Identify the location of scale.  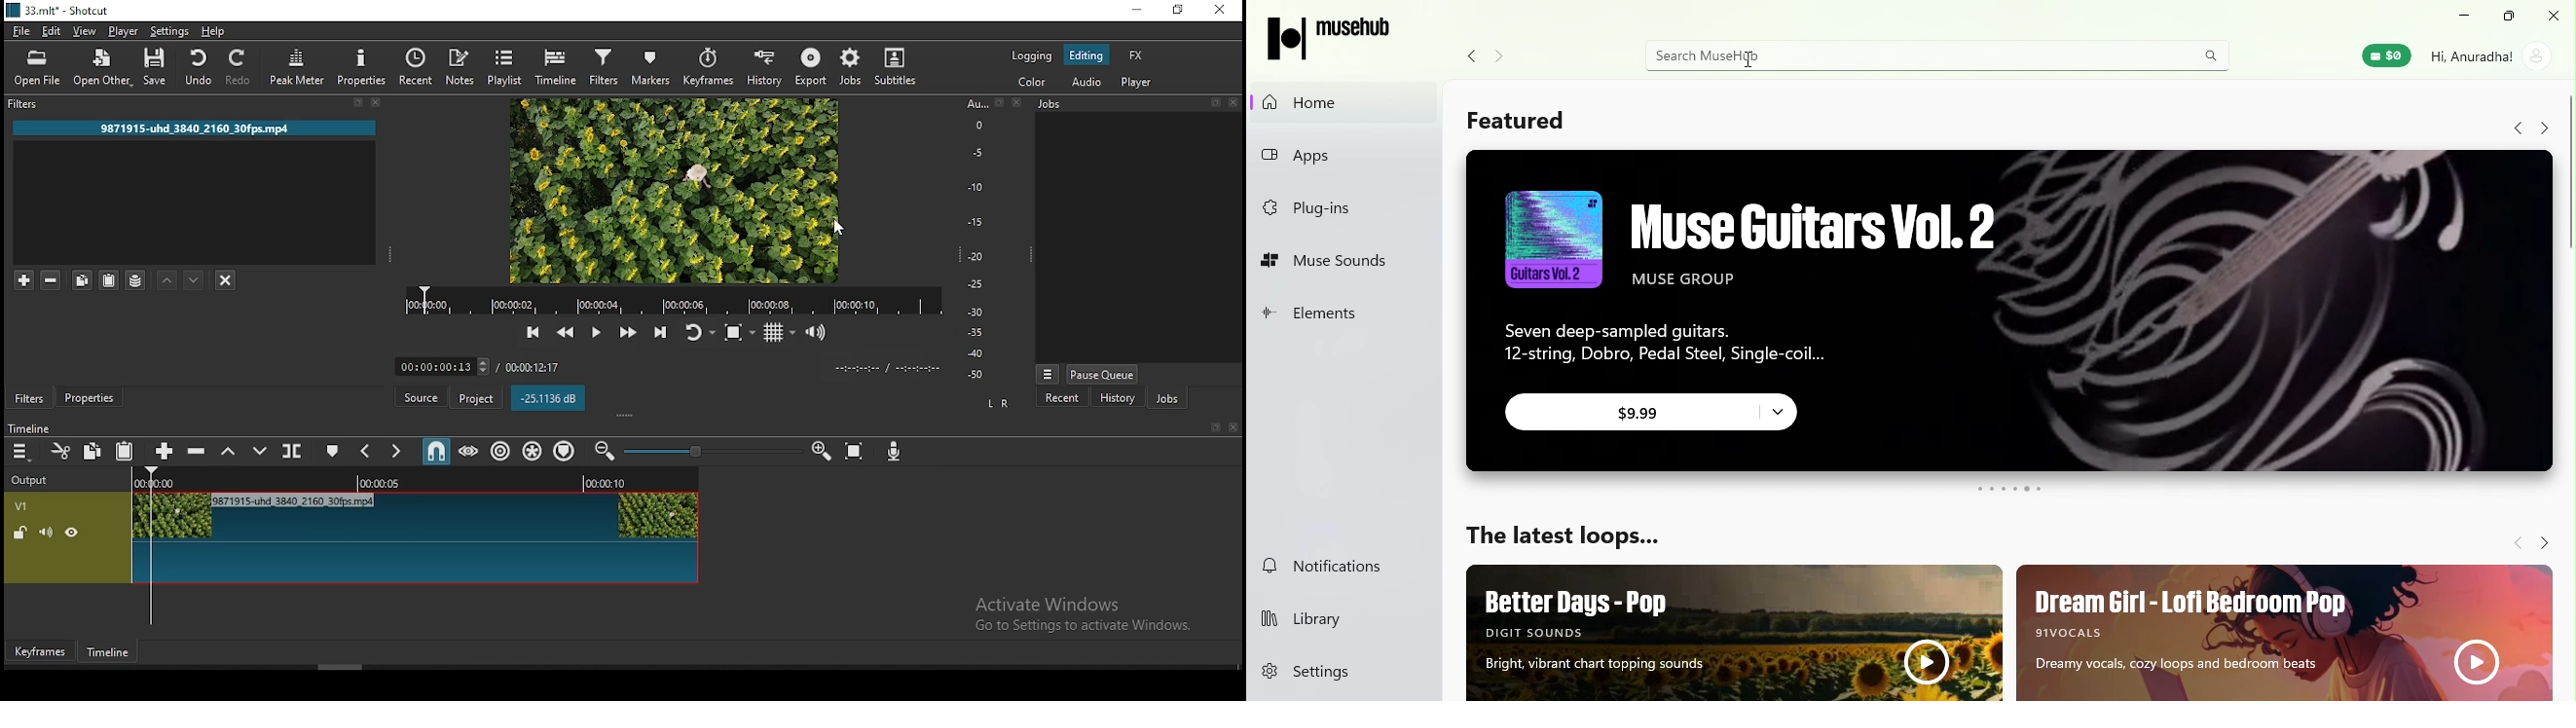
(976, 240).